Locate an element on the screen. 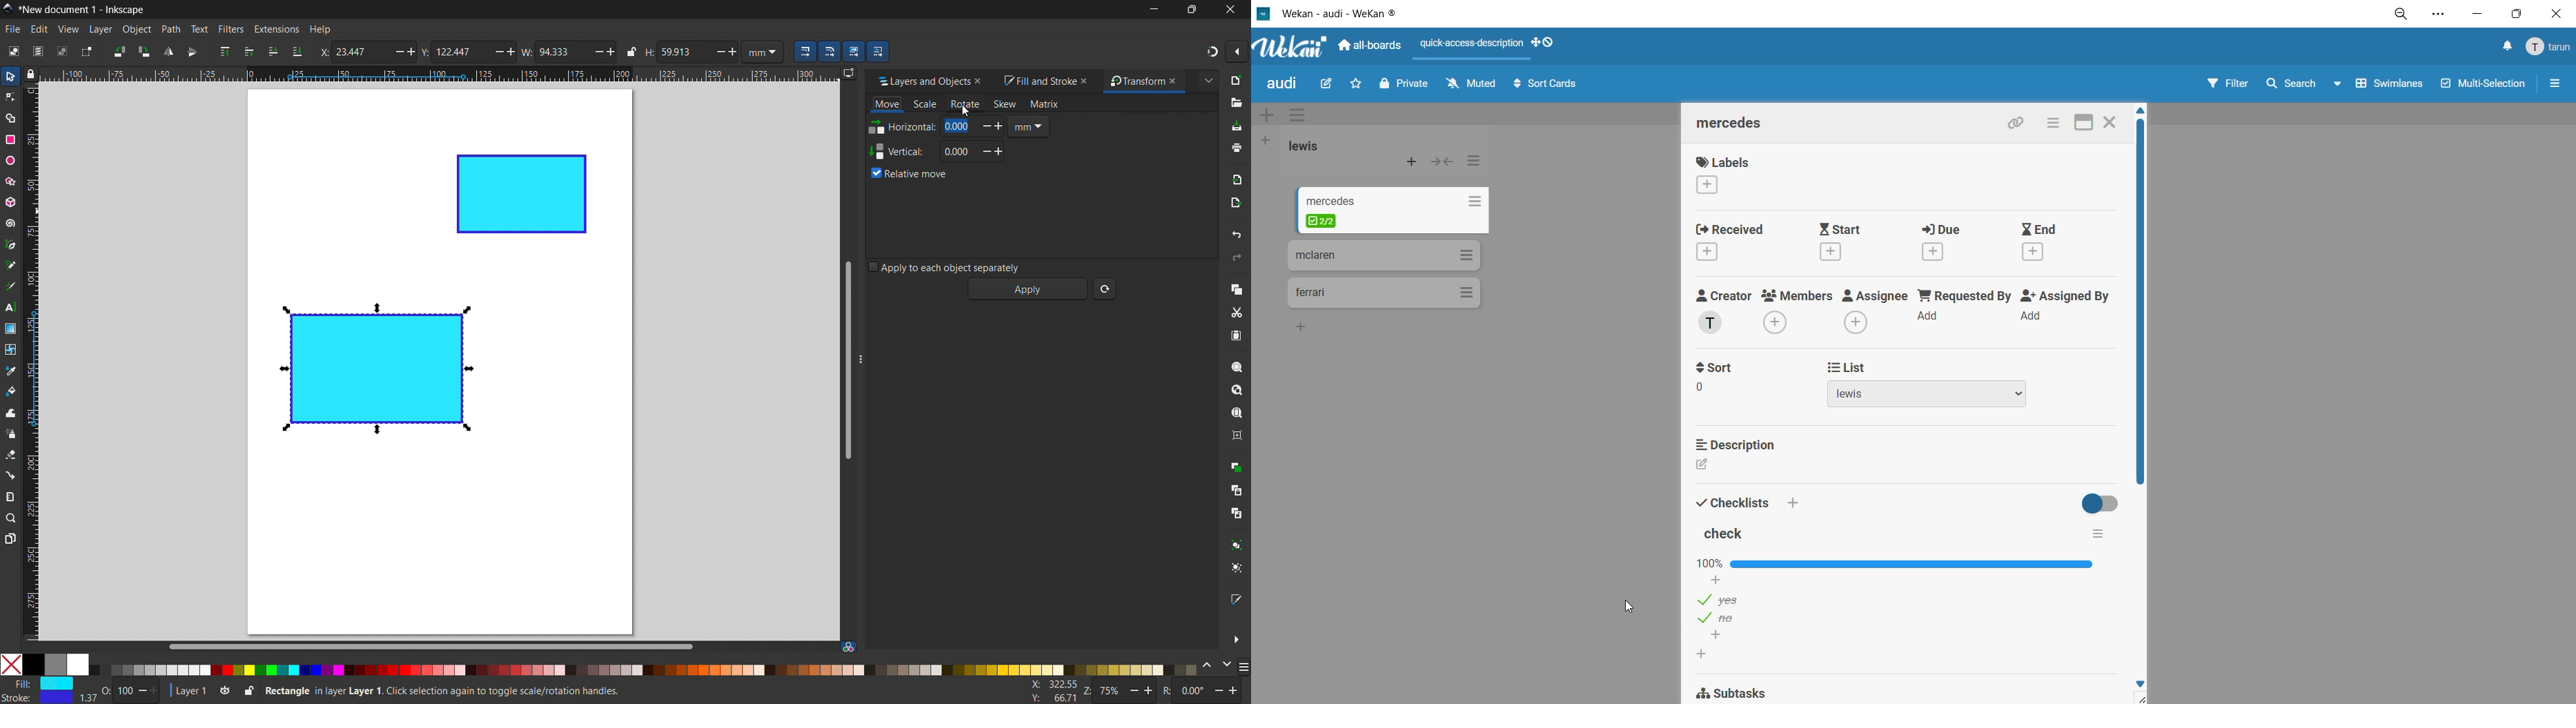  Y: 122.447 is located at coordinates (452, 51).